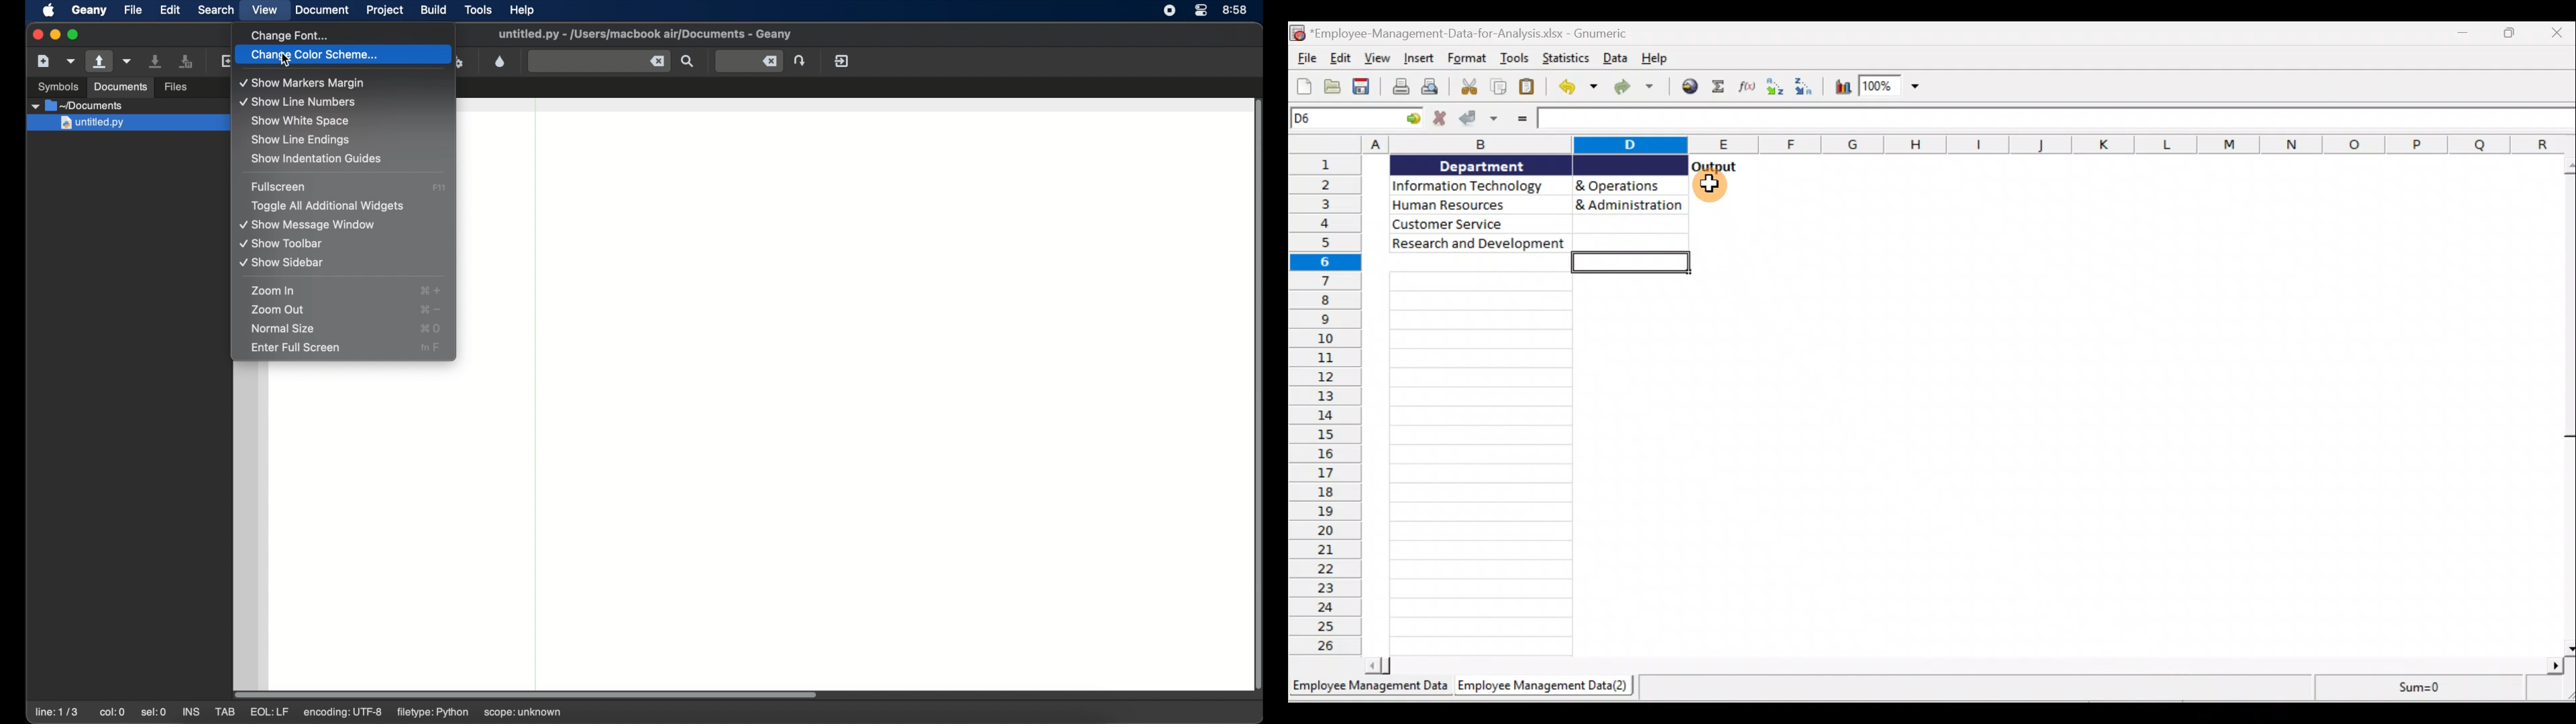  Describe the element at coordinates (1516, 56) in the screenshot. I see `Tools` at that location.